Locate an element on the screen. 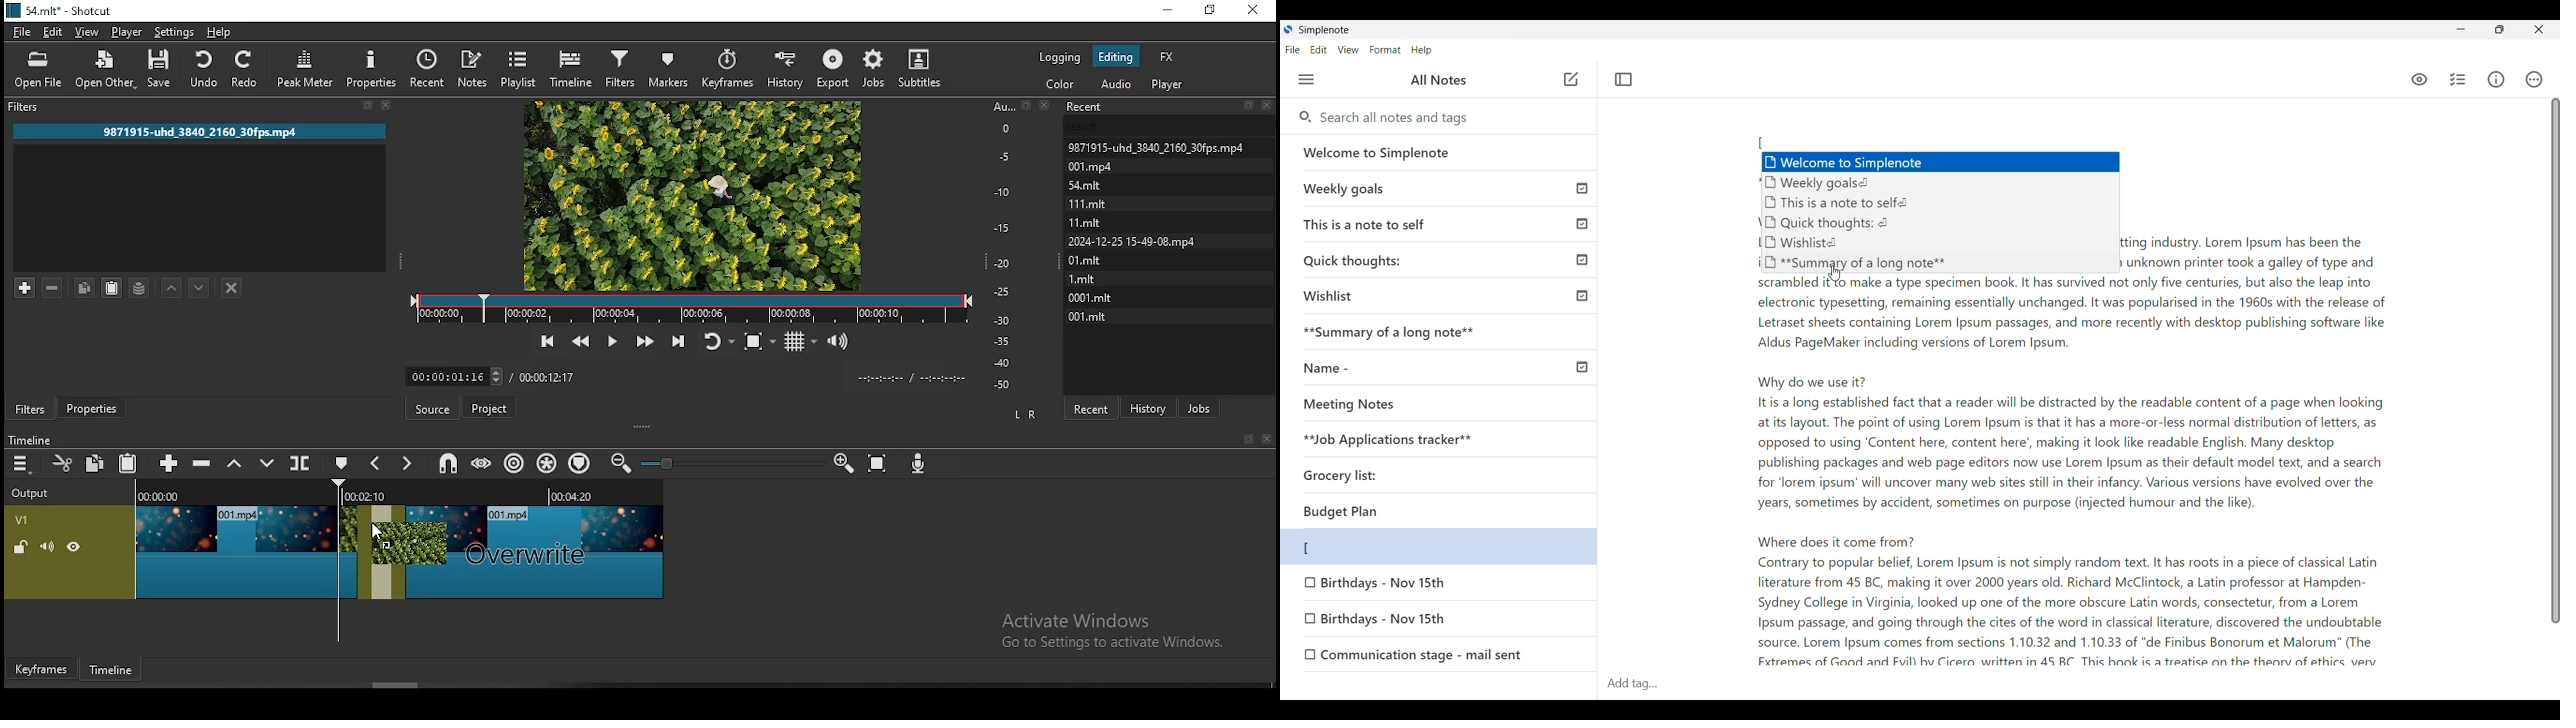 Image resolution: width=2576 pixels, height=728 pixels. Add note is located at coordinates (1569, 80).